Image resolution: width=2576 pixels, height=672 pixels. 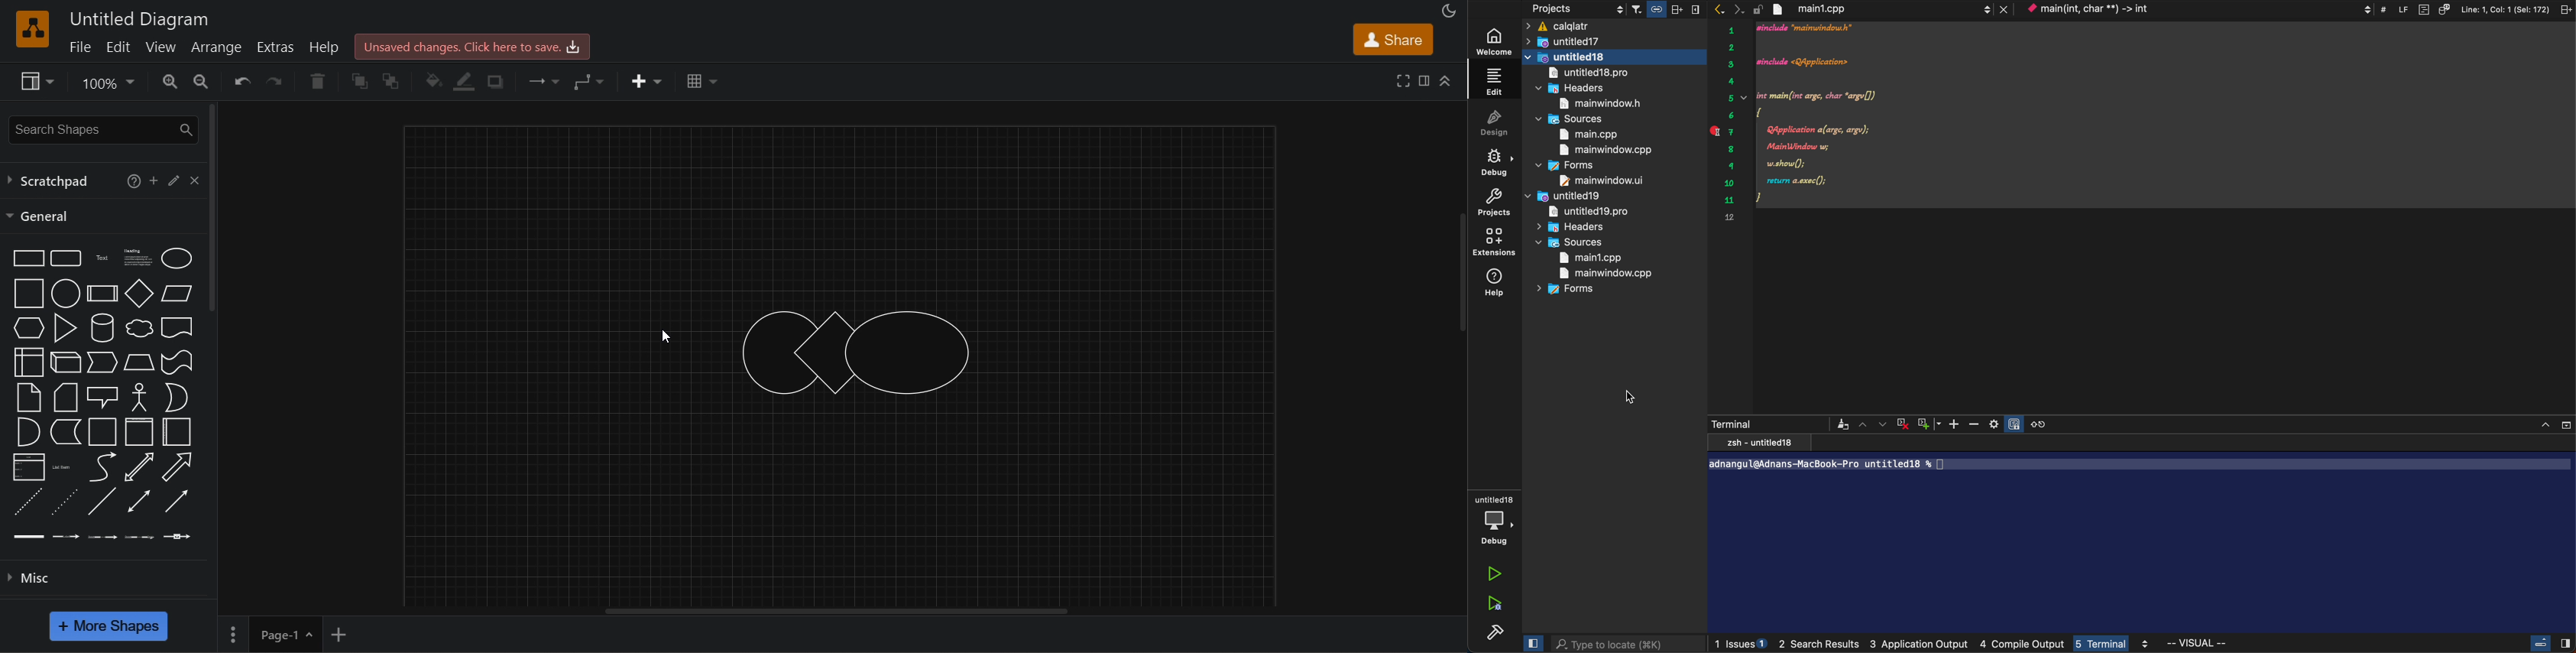 What do you see at coordinates (339, 632) in the screenshot?
I see `add new page` at bounding box center [339, 632].